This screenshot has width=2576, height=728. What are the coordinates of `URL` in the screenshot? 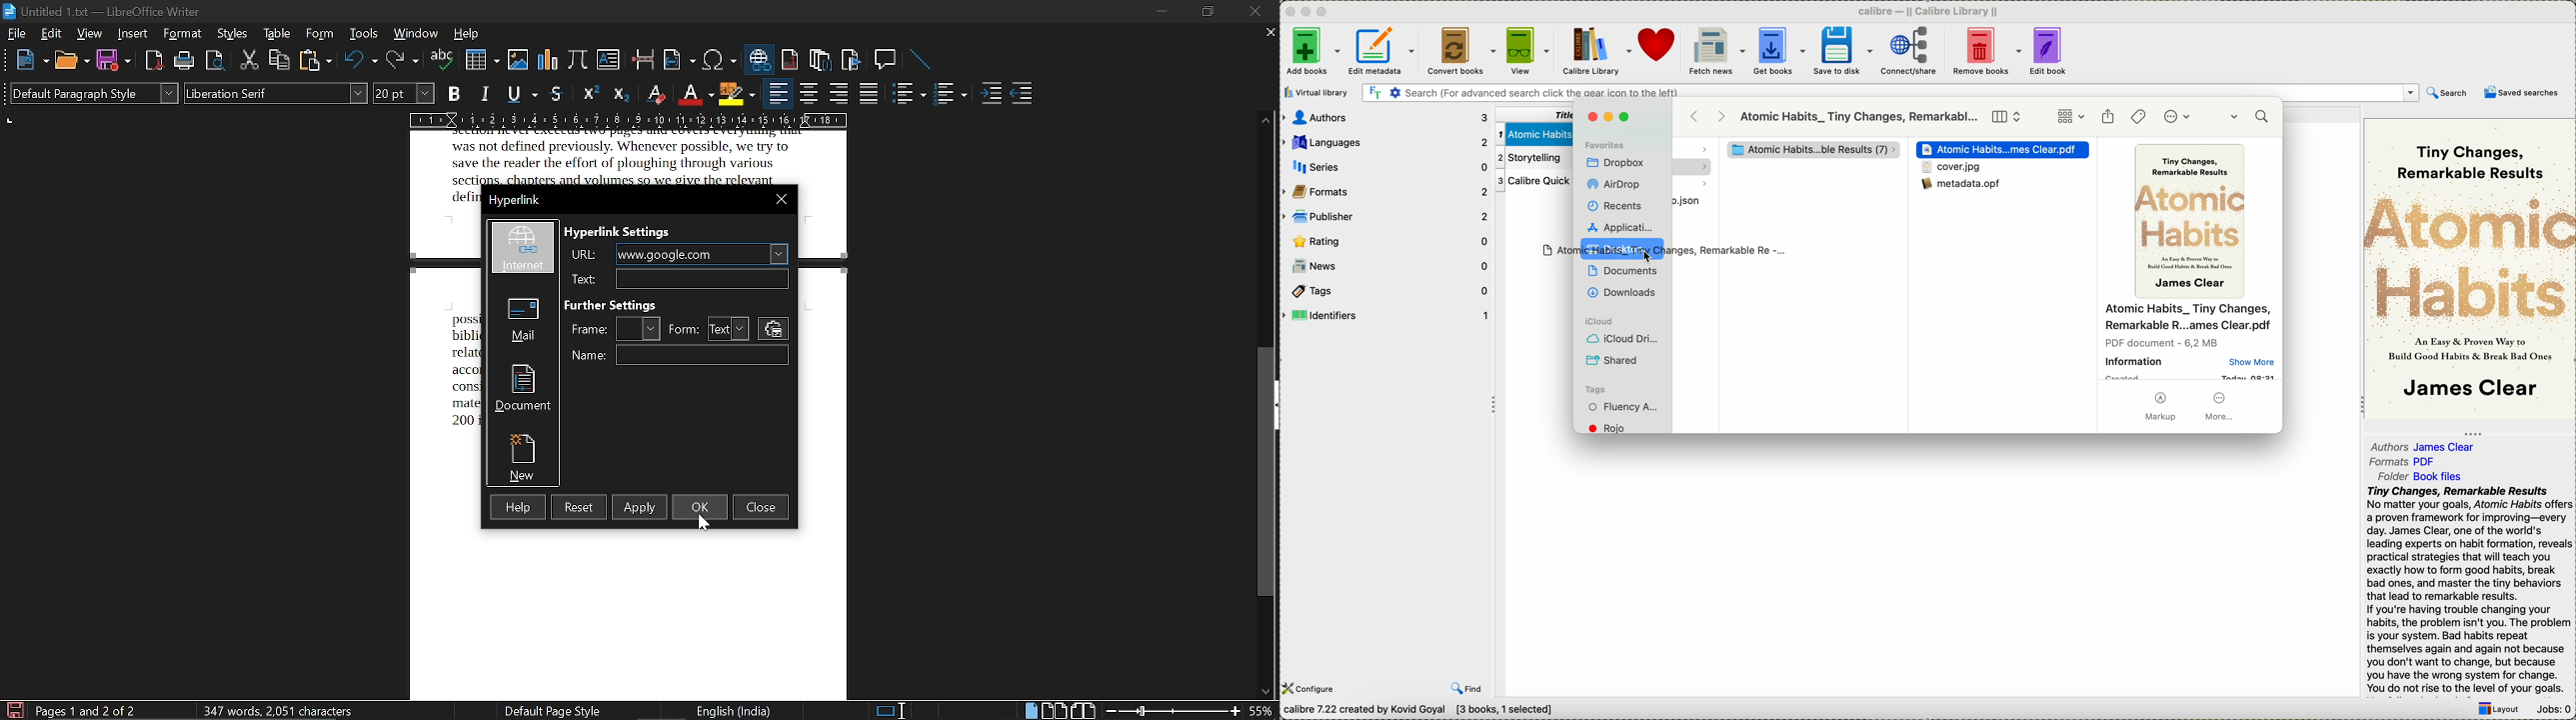 It's located at (703, 255).